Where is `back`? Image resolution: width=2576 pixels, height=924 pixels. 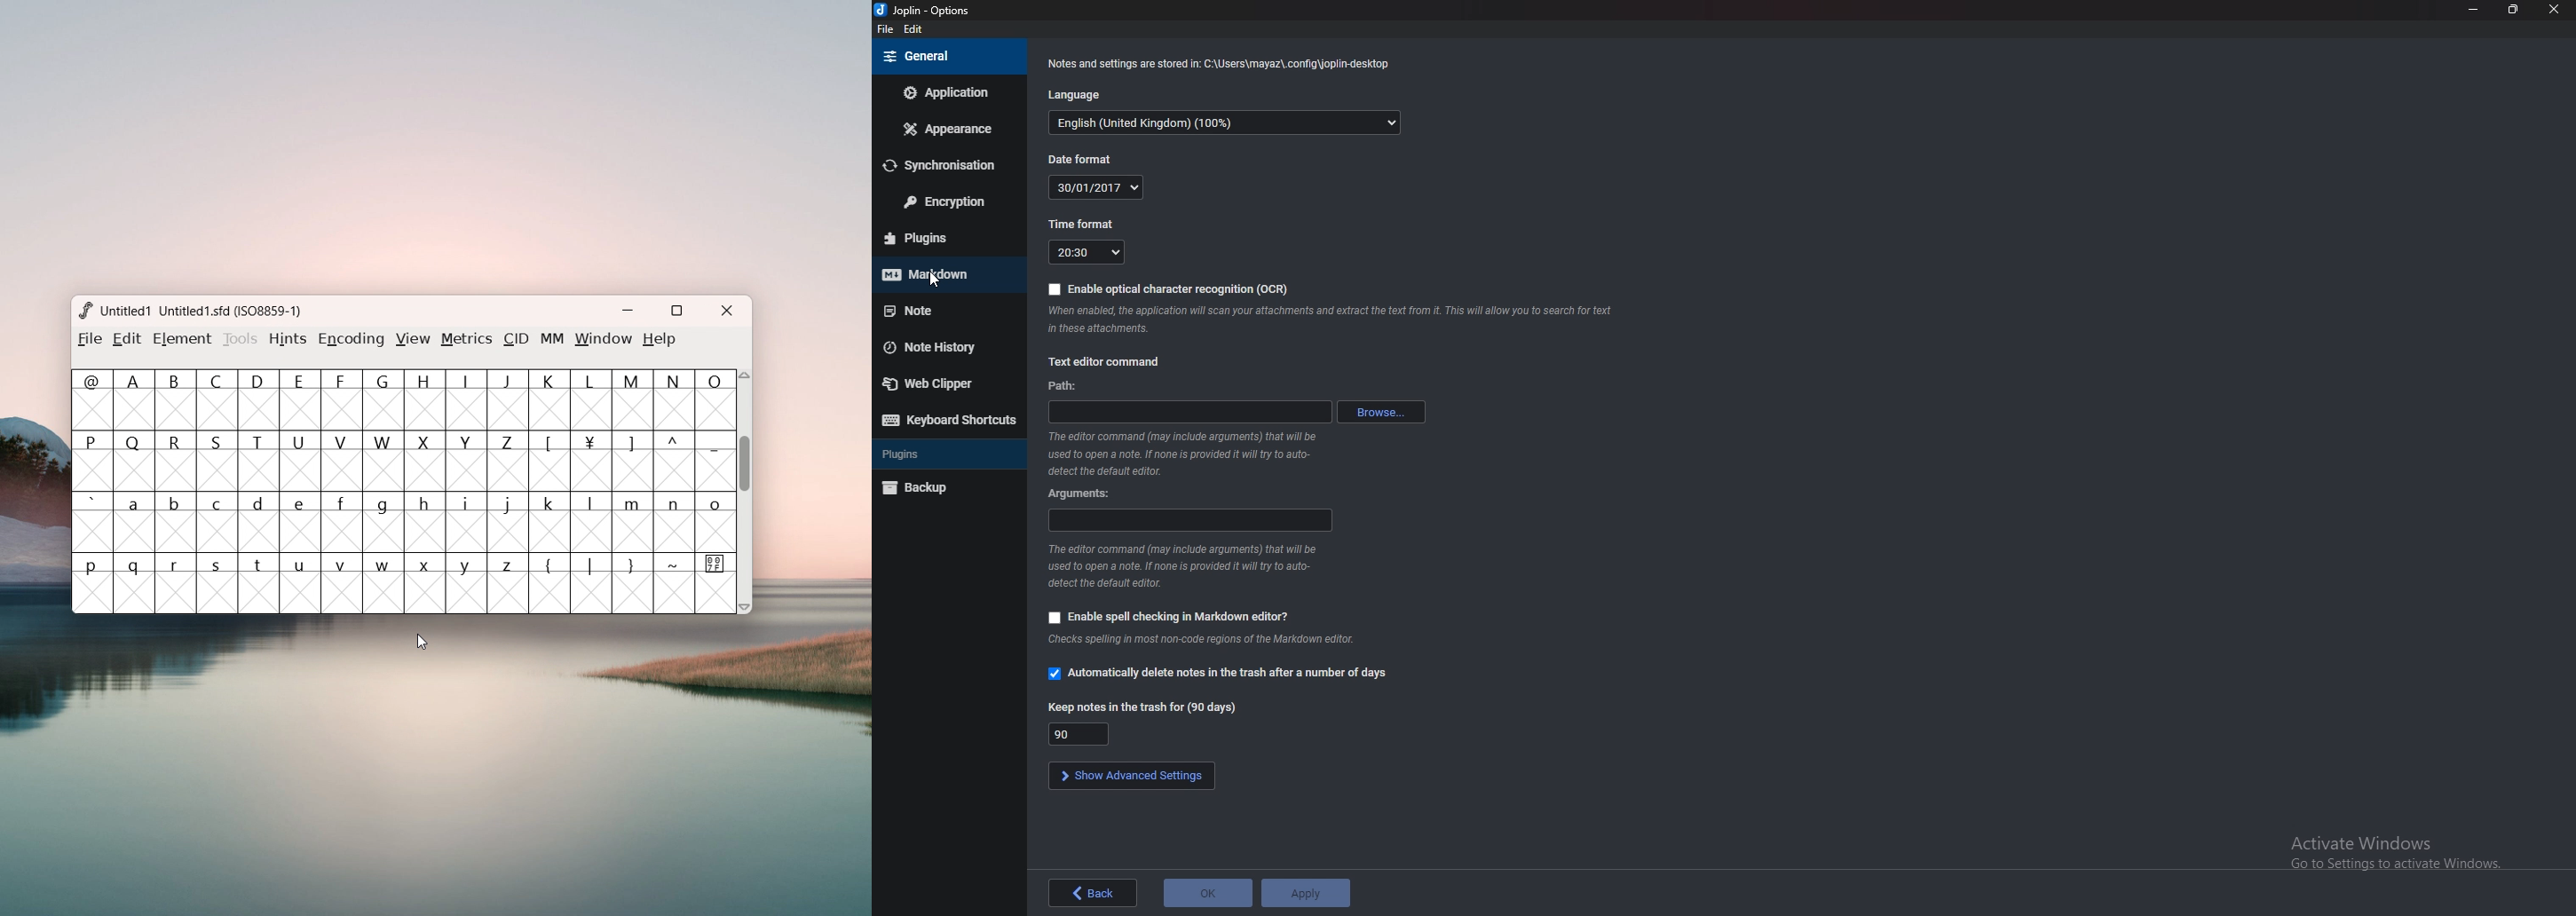
back is located at coordinates (1094, 893).